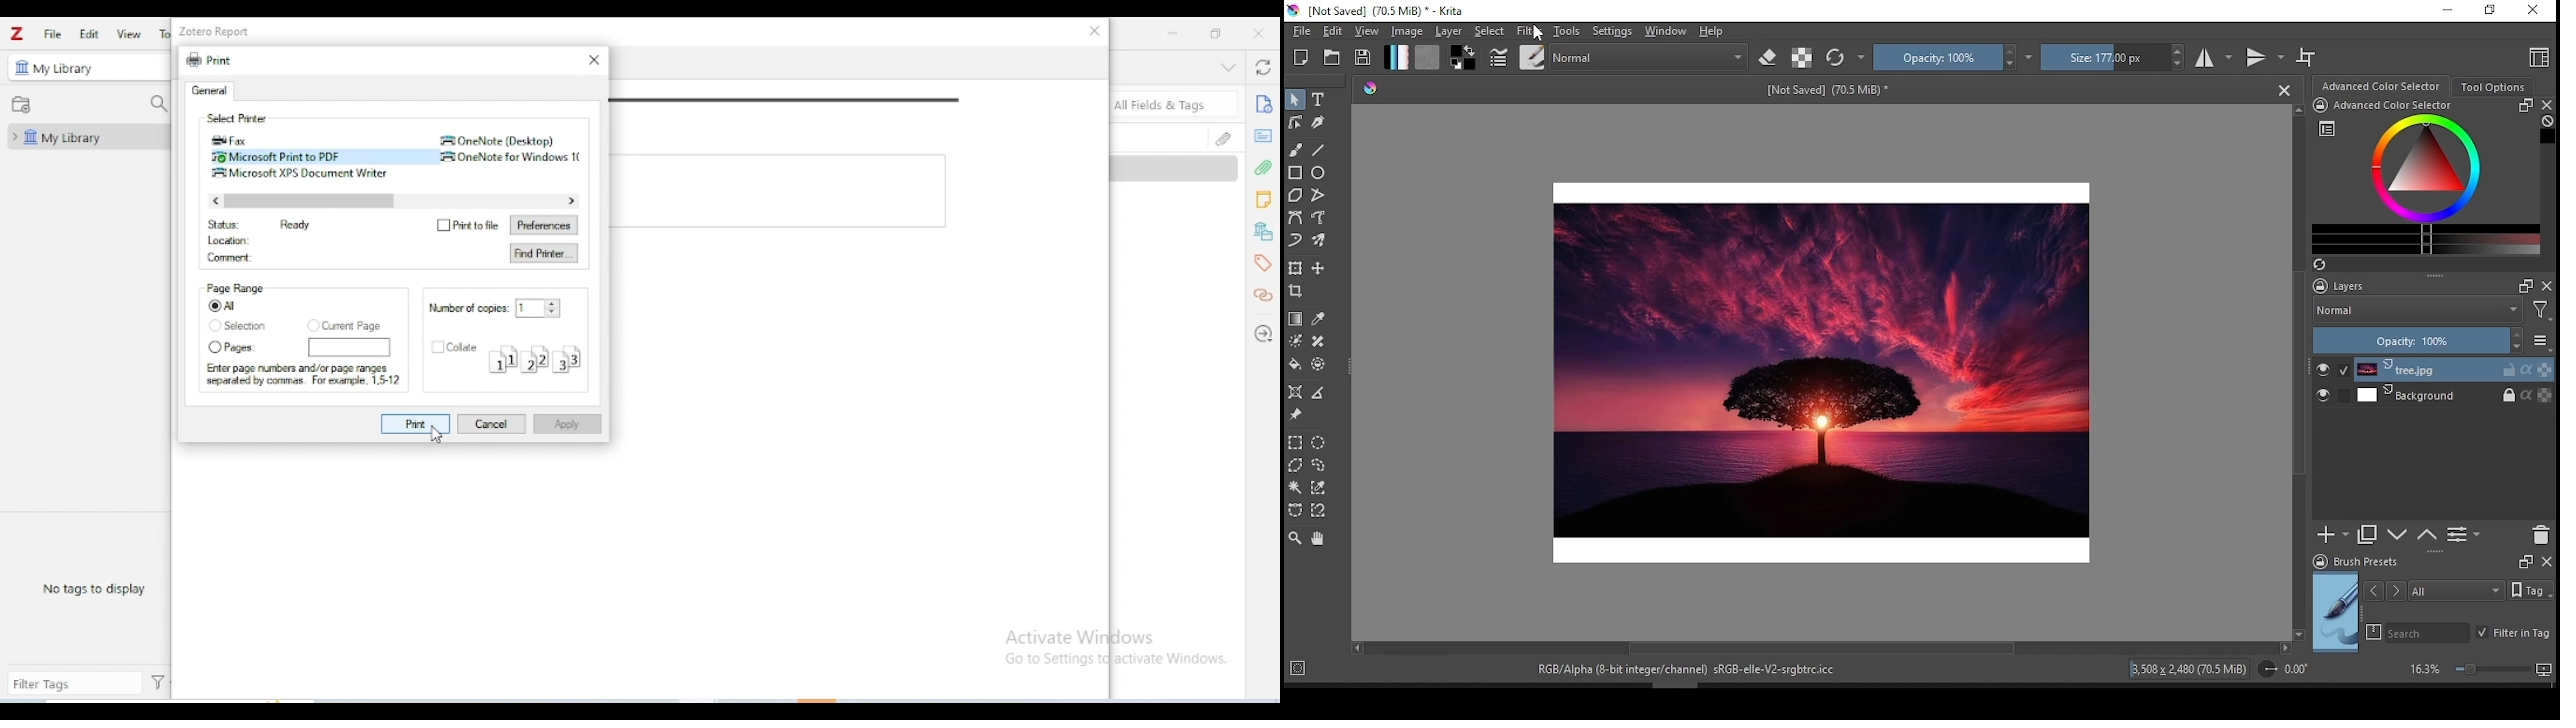 The image size is (2576, 728). I want to click on set eraser mode, so click(1770, 57).